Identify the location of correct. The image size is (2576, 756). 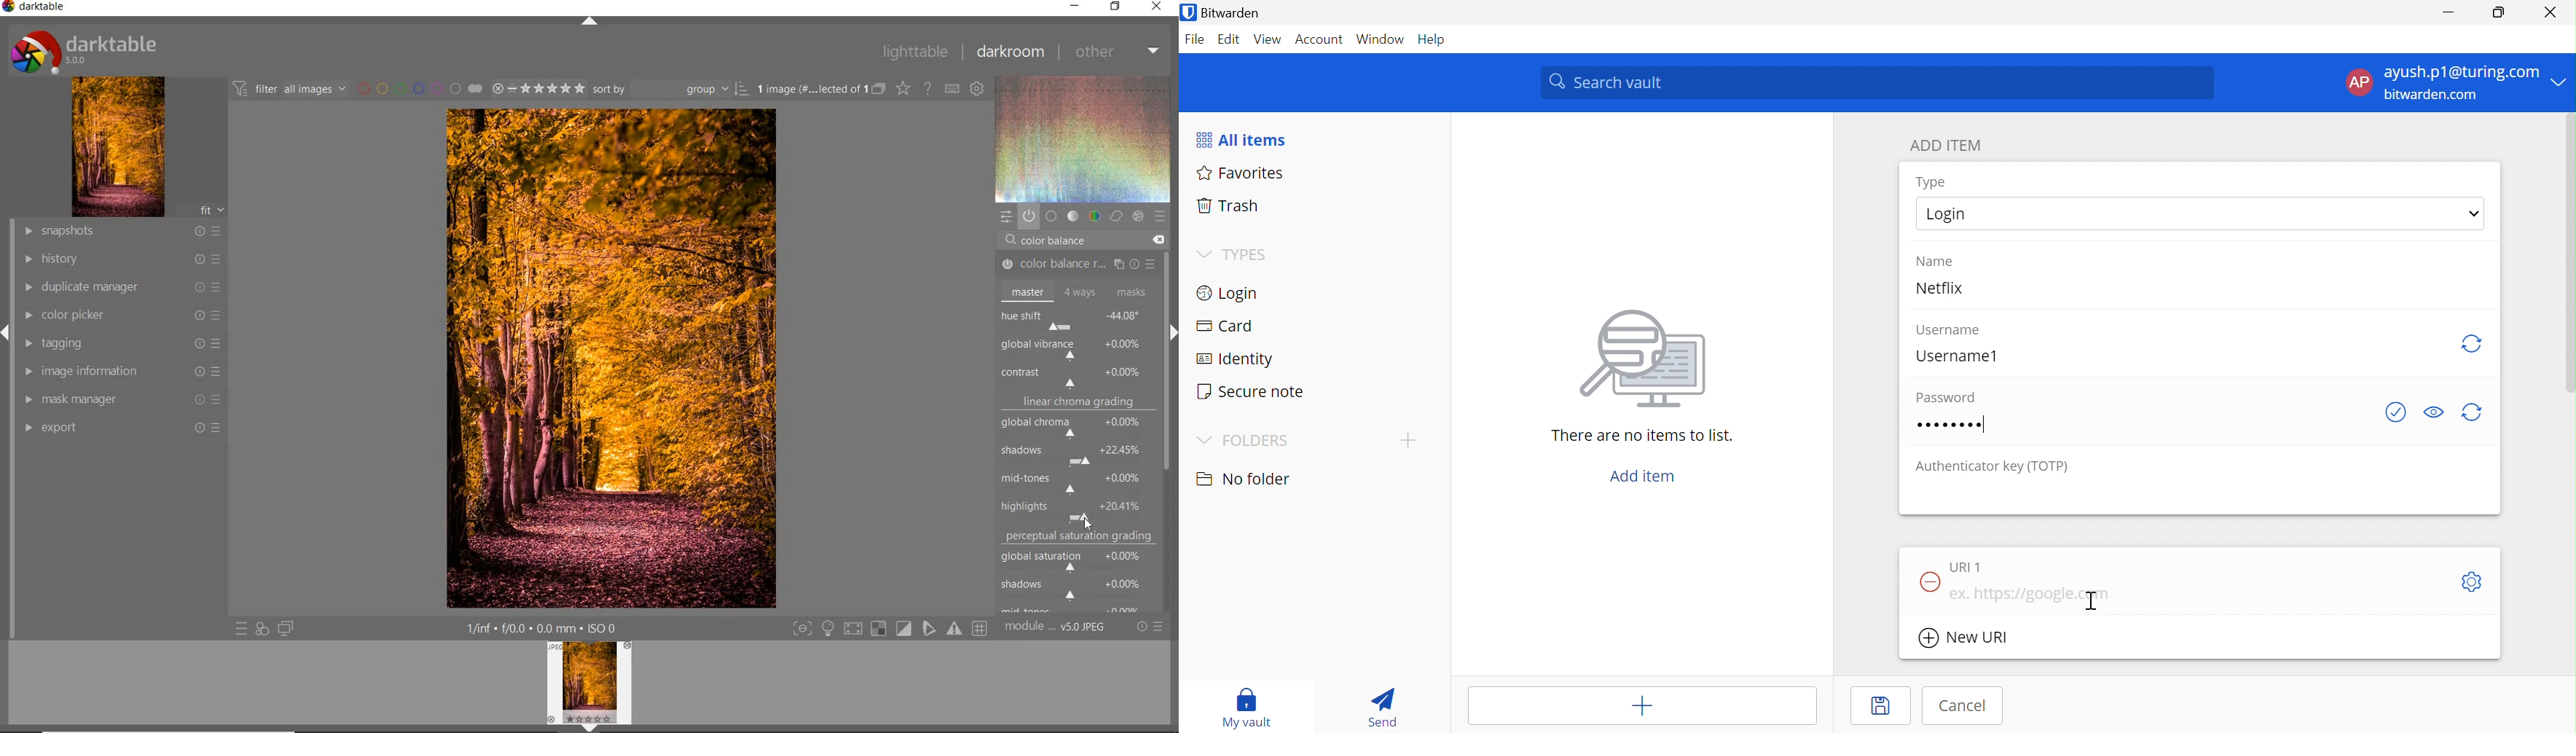
(1116, 217).